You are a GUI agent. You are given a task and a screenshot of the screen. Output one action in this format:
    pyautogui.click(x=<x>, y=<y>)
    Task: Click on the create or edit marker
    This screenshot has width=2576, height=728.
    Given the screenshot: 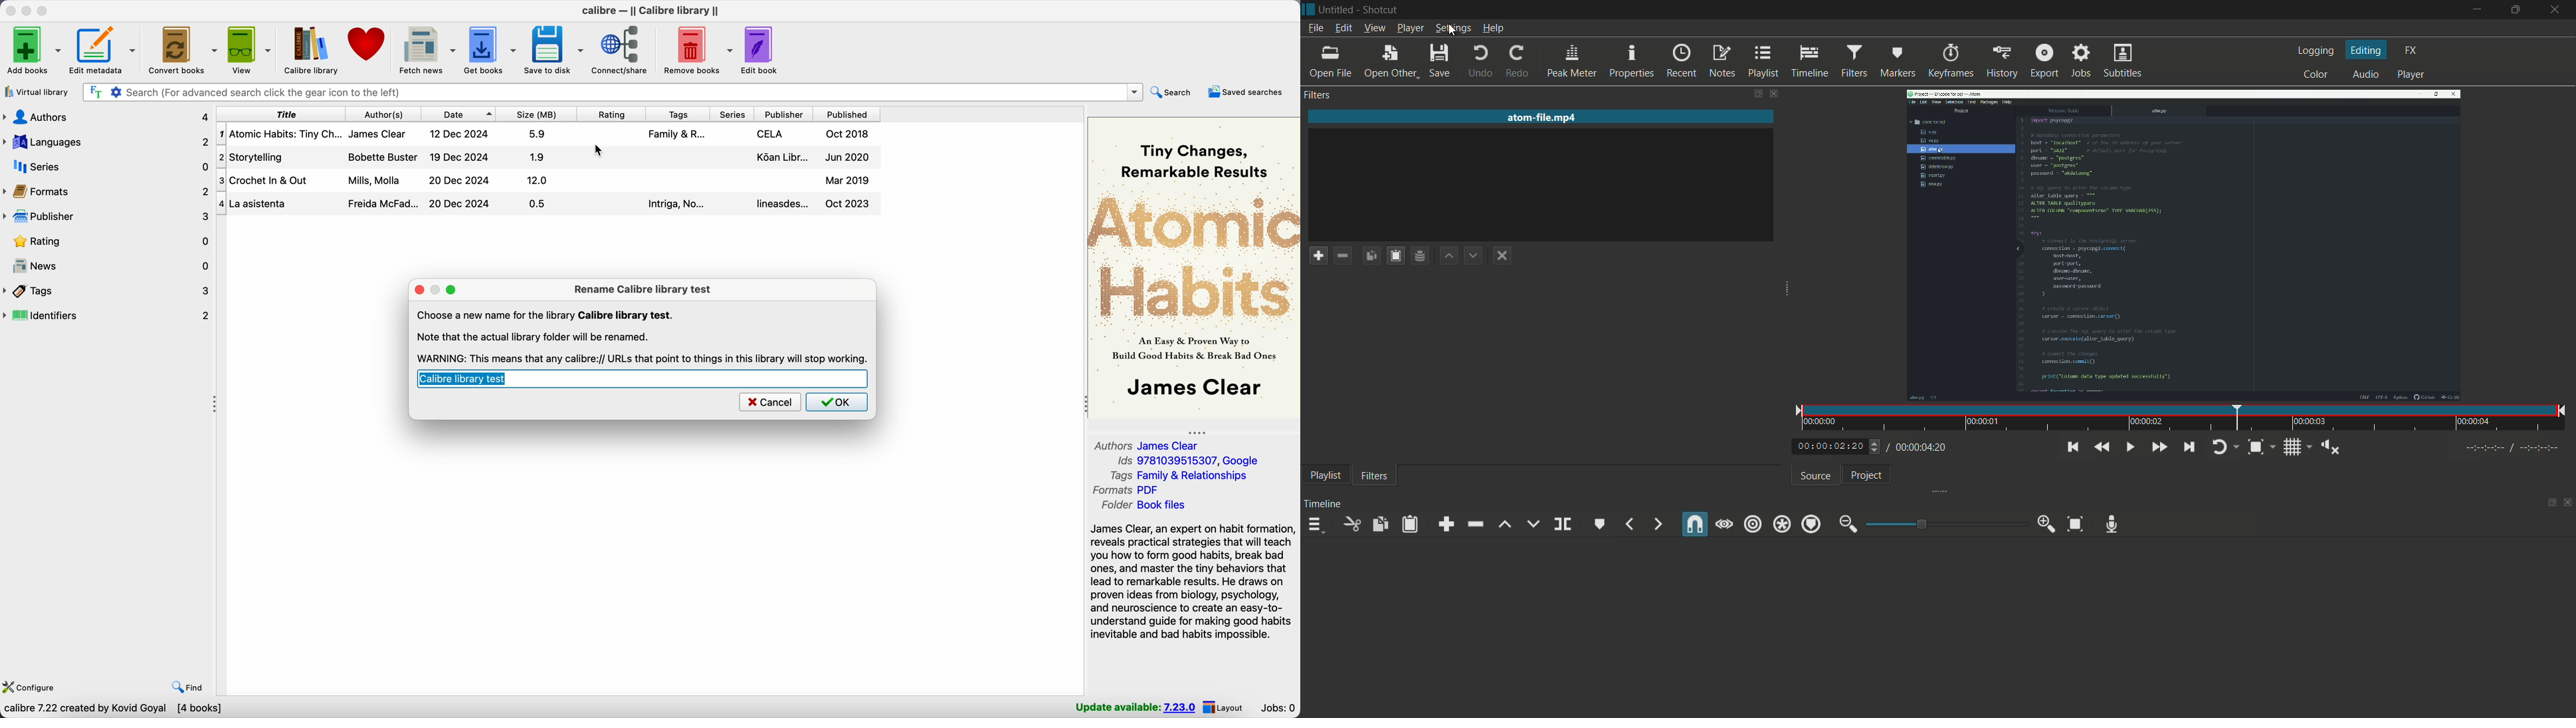 What is the action you would take?
    pyautogui.click(x=1600, y=523)
    